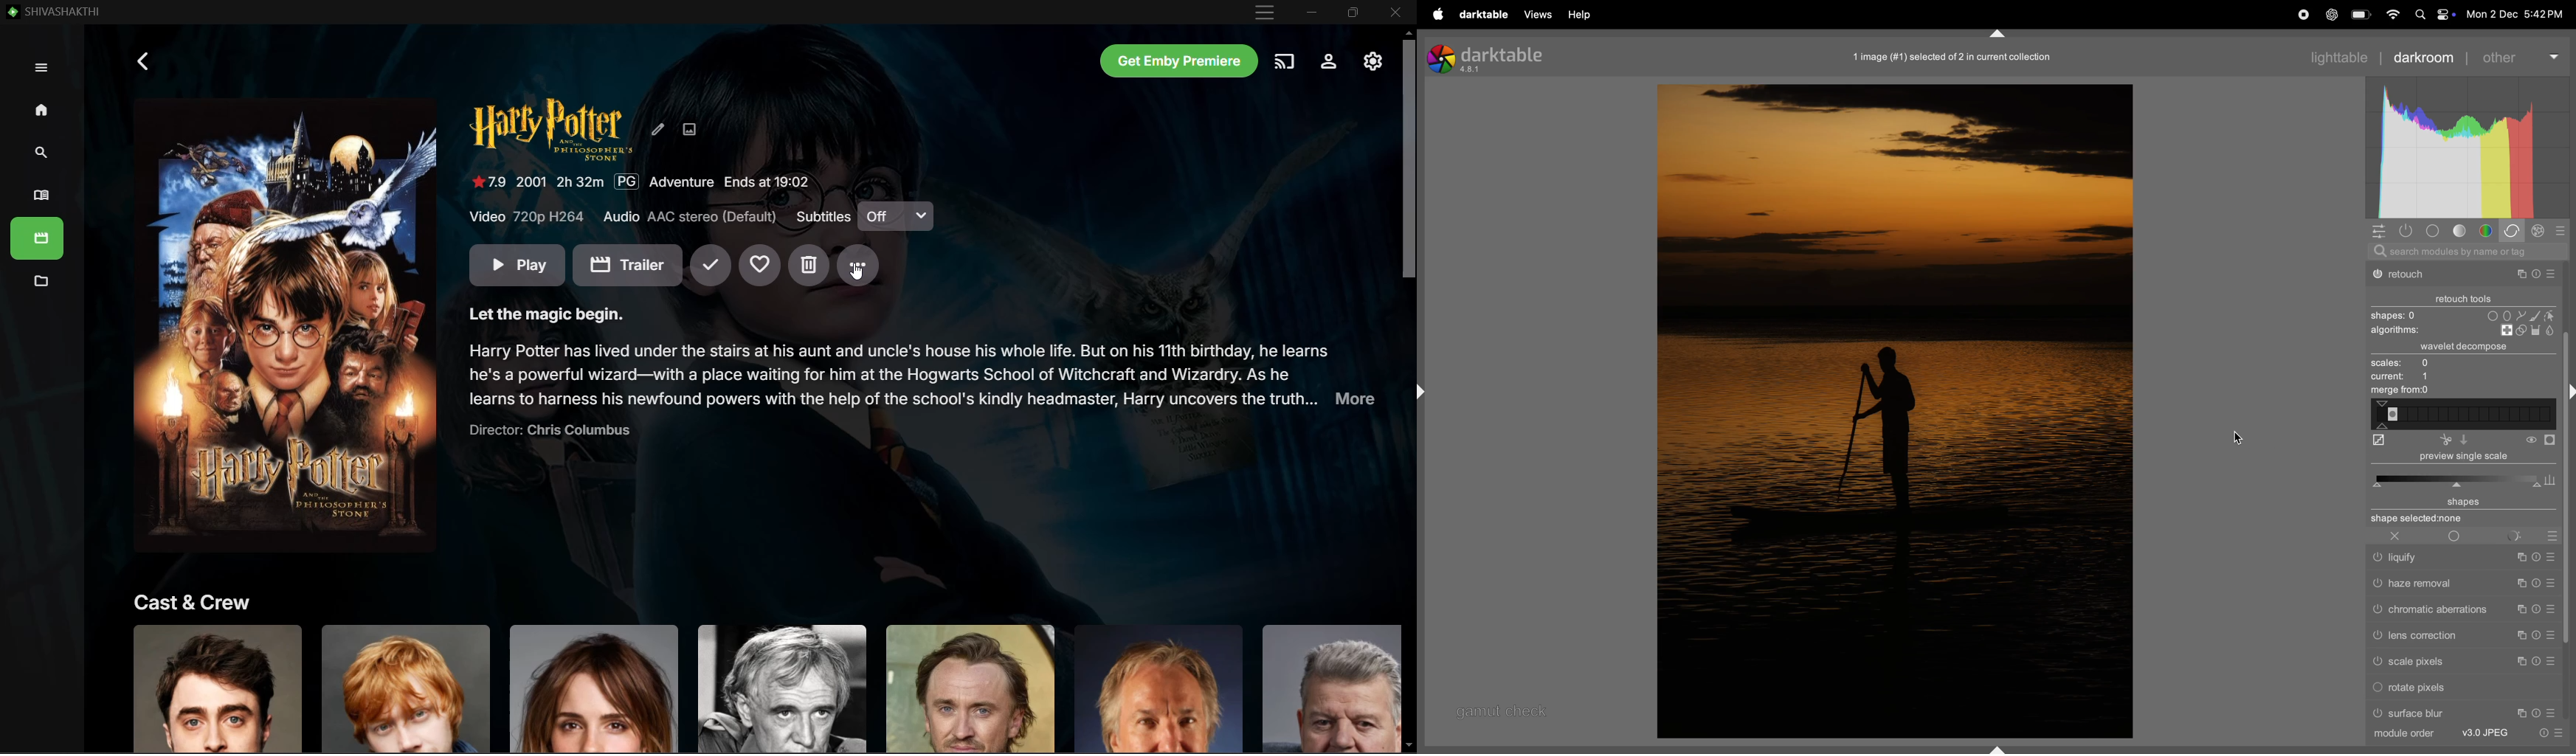  What do you see at coordinates (2410, 231) in the screenshot?
I see `show only active modules` at bounding box center [2410, 231].